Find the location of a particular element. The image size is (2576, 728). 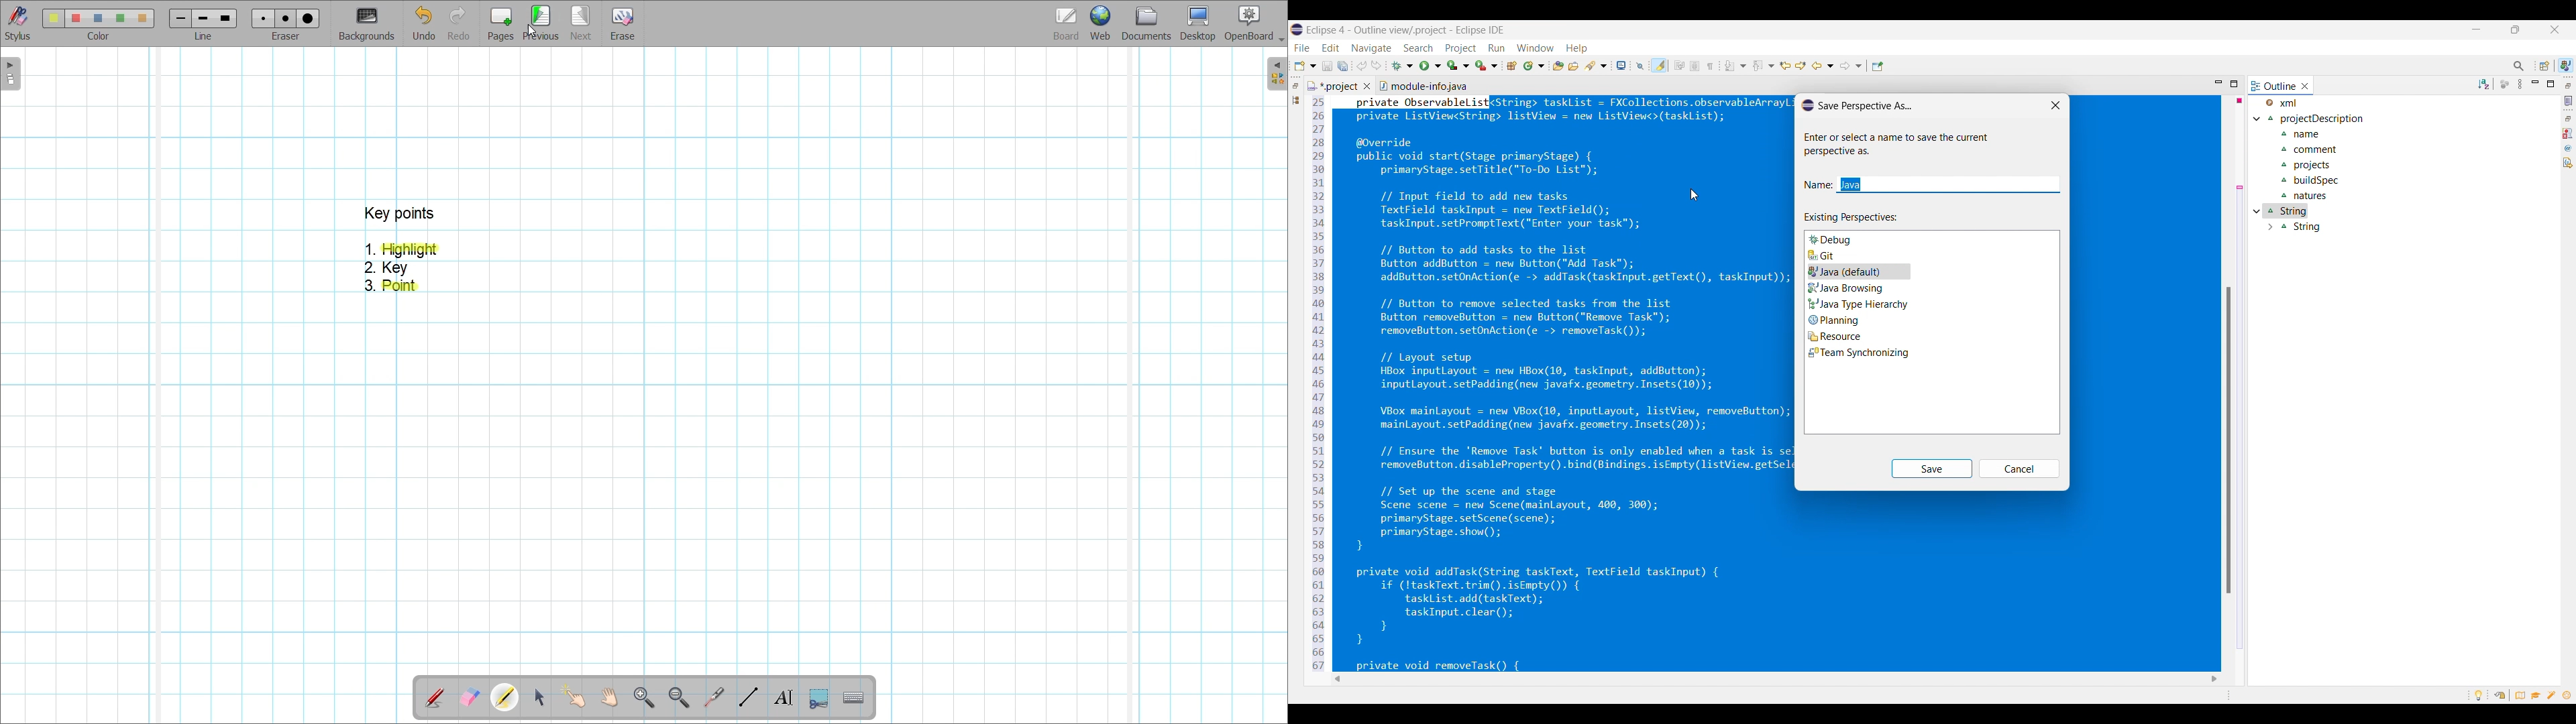

key points is located at coordinates (398, 213).